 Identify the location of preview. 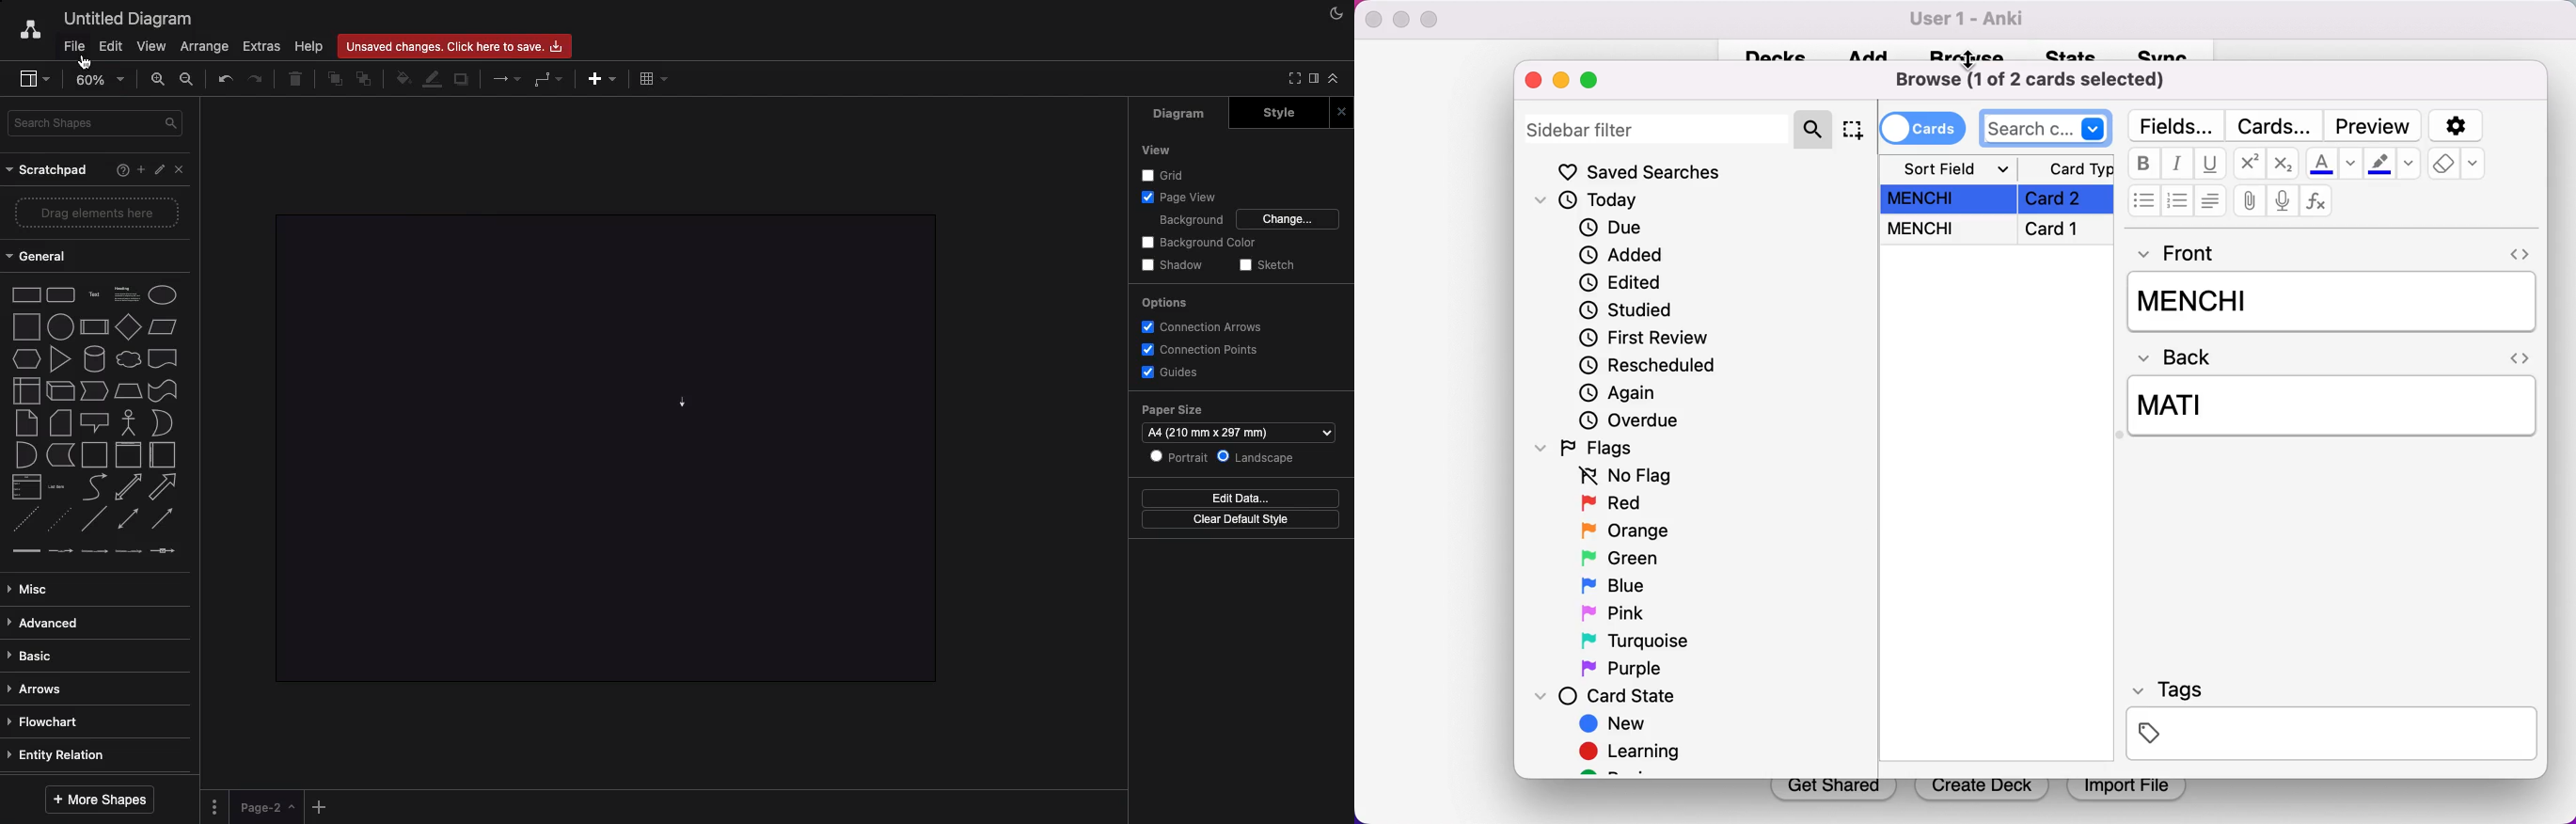
(2373, 124).